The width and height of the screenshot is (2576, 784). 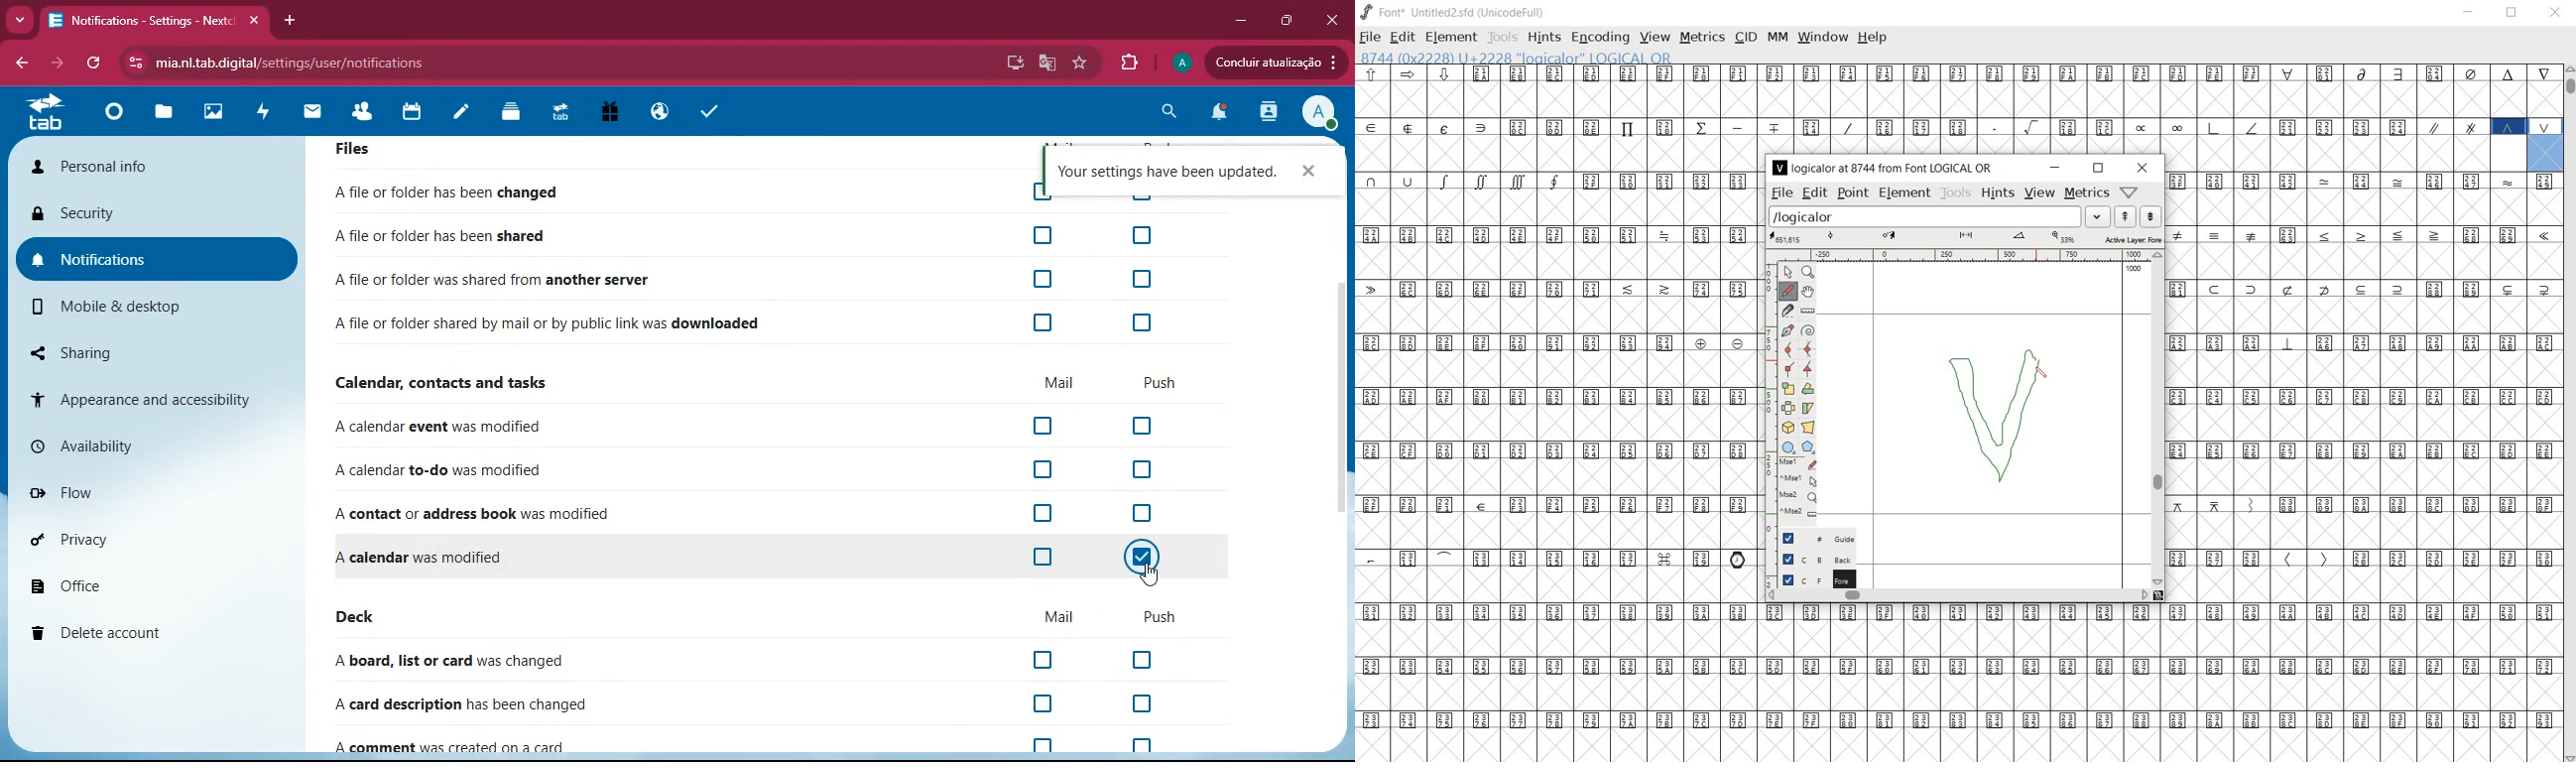 I want to click on file, so click(x=1781, y=192).